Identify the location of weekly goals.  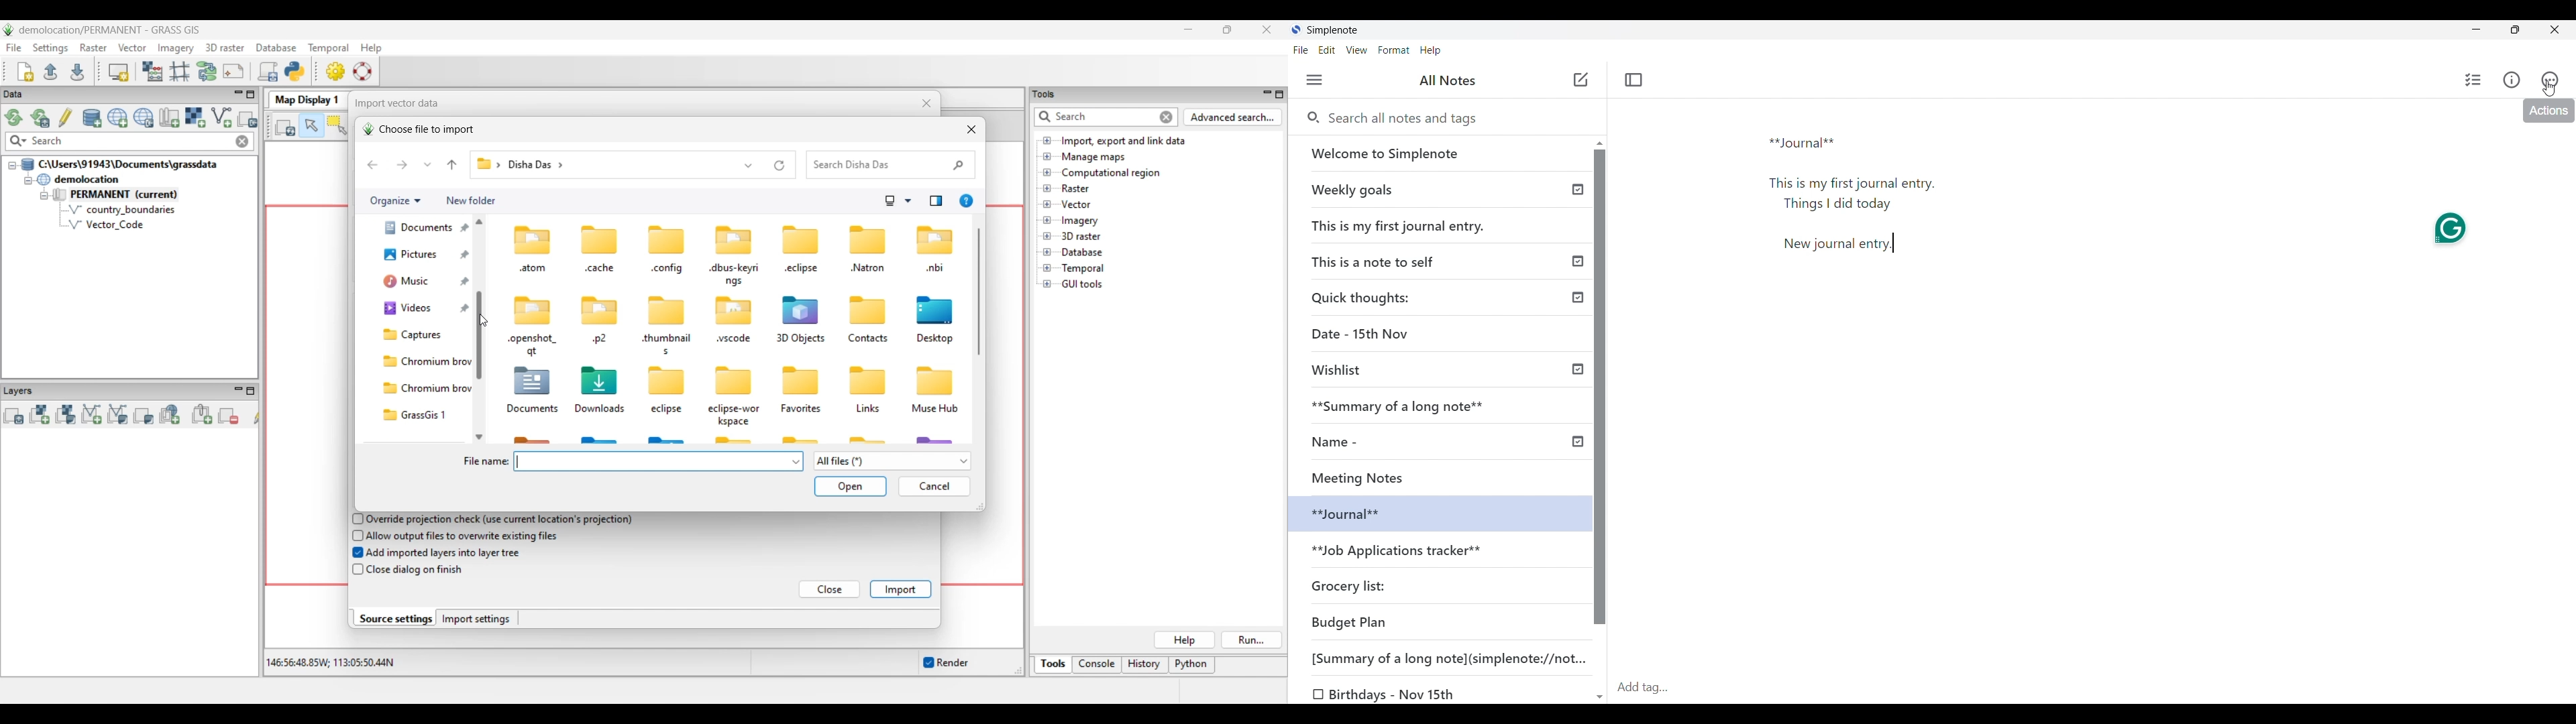
(1438, 189).